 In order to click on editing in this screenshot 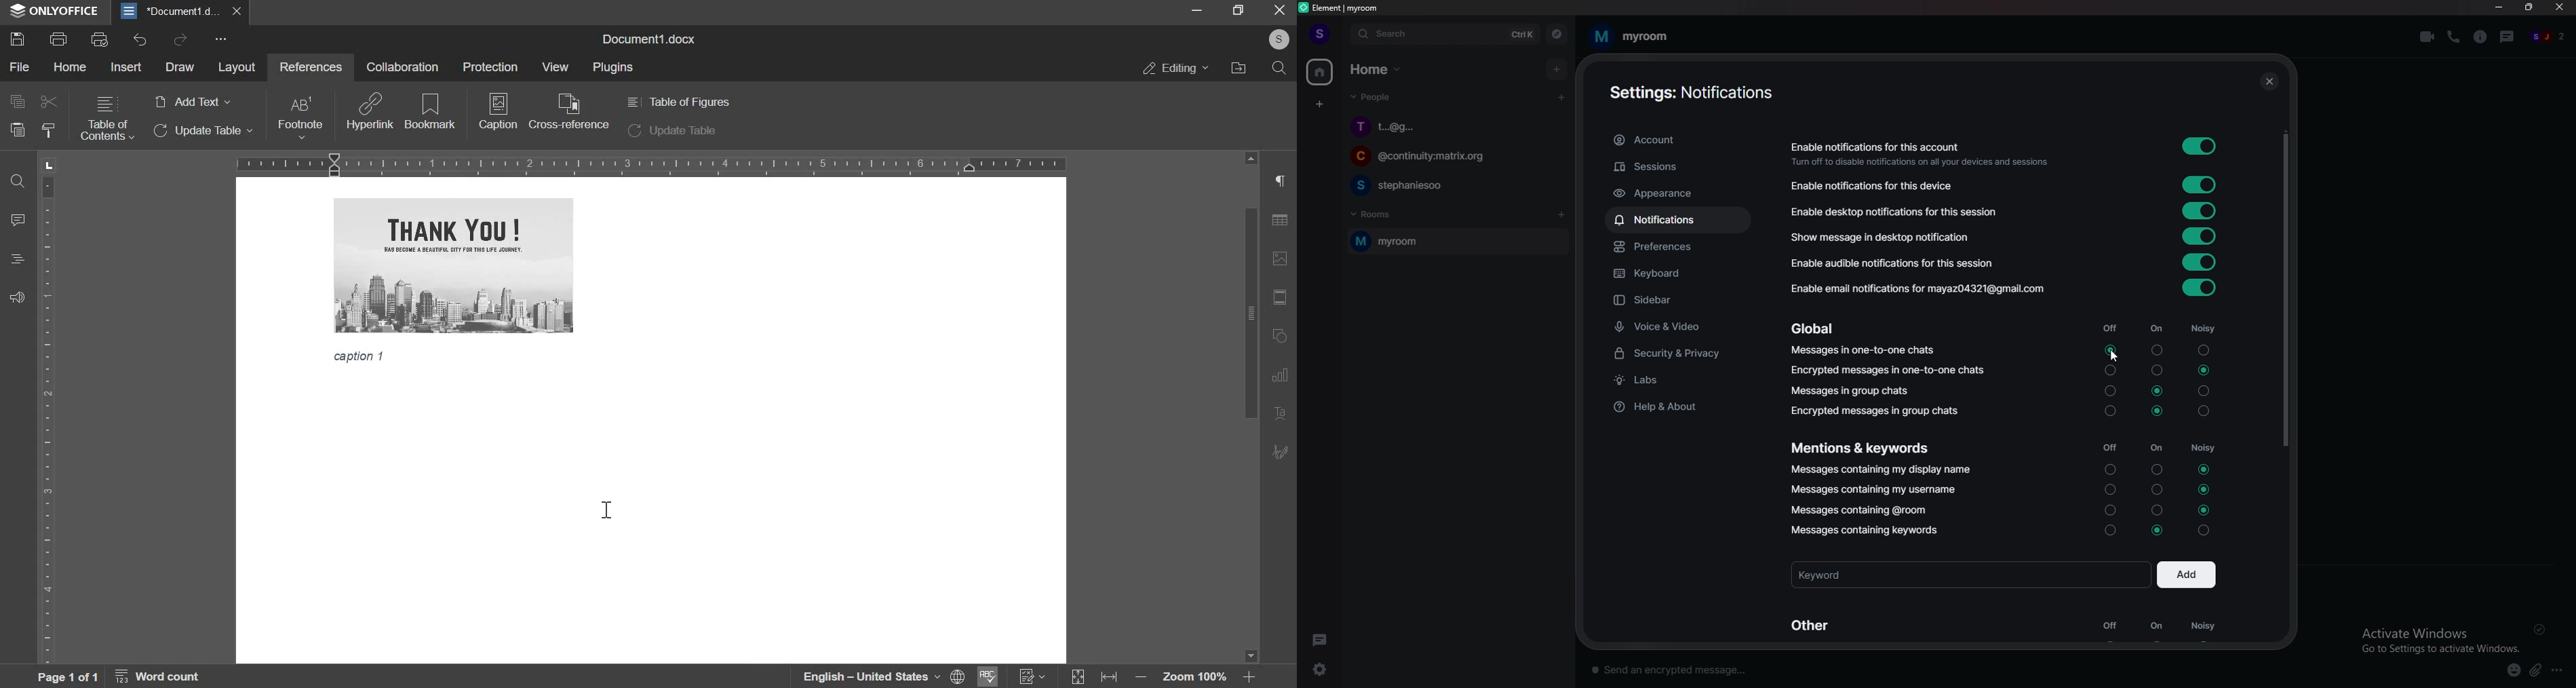, I will do `click(1176, 68)`.